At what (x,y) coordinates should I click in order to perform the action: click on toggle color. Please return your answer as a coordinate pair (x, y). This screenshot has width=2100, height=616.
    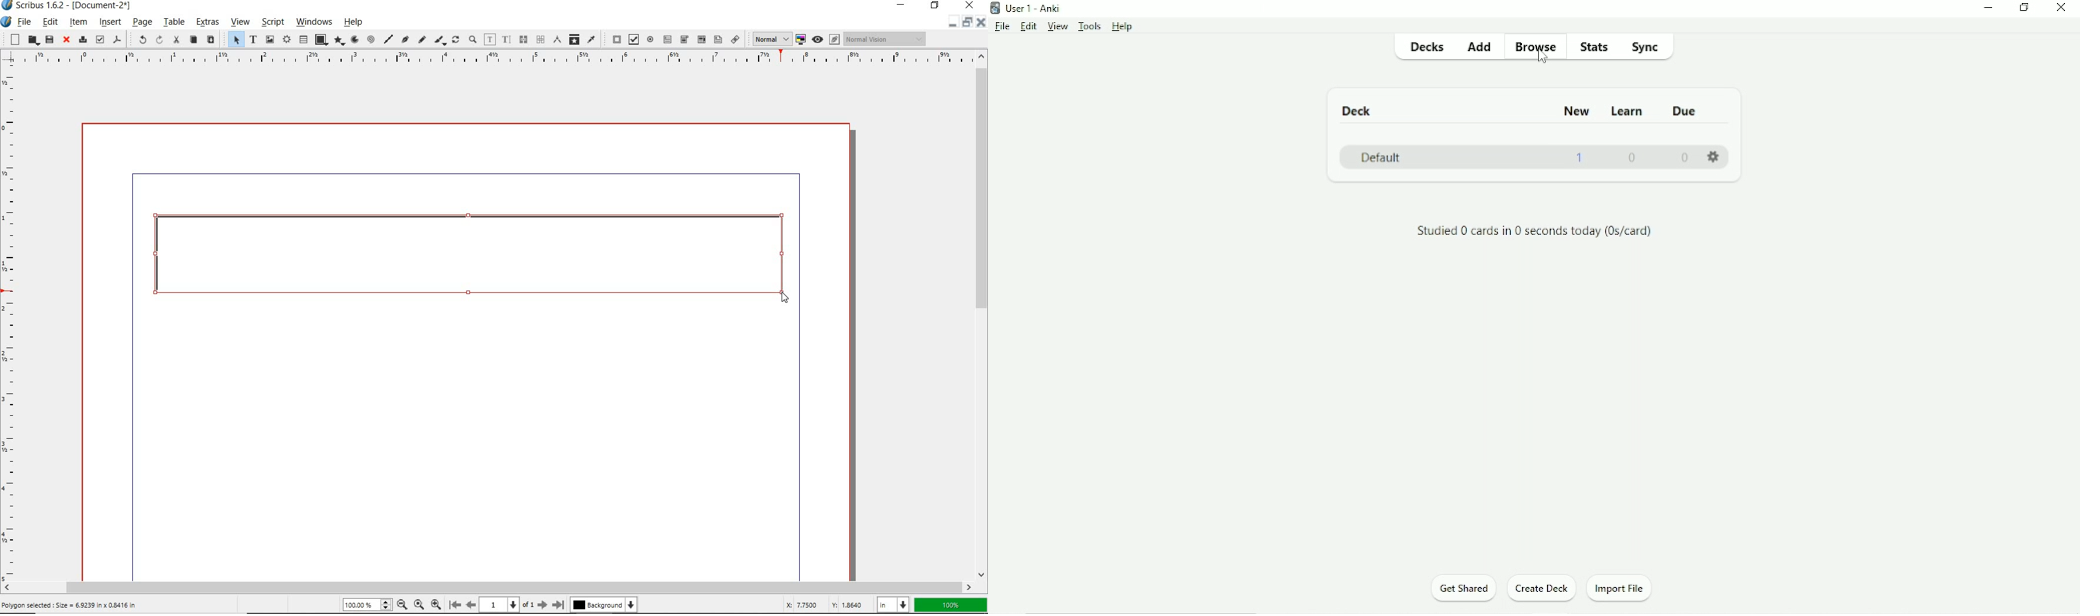
    Looking at the image, I should click on (799, 40).